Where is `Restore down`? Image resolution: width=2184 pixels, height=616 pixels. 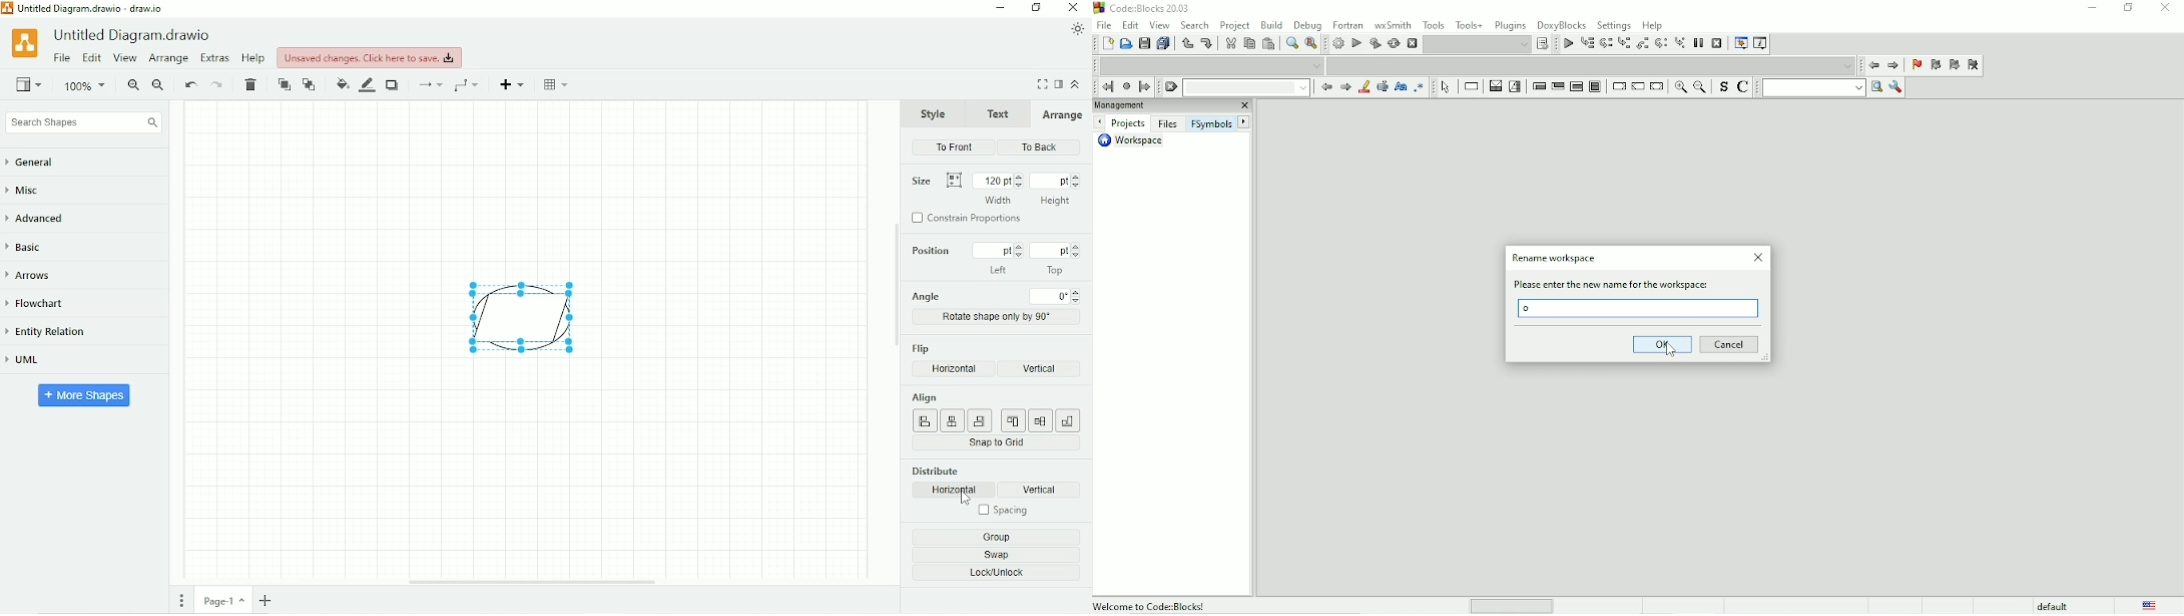
Restore down is located at coordinates (1036, 8).